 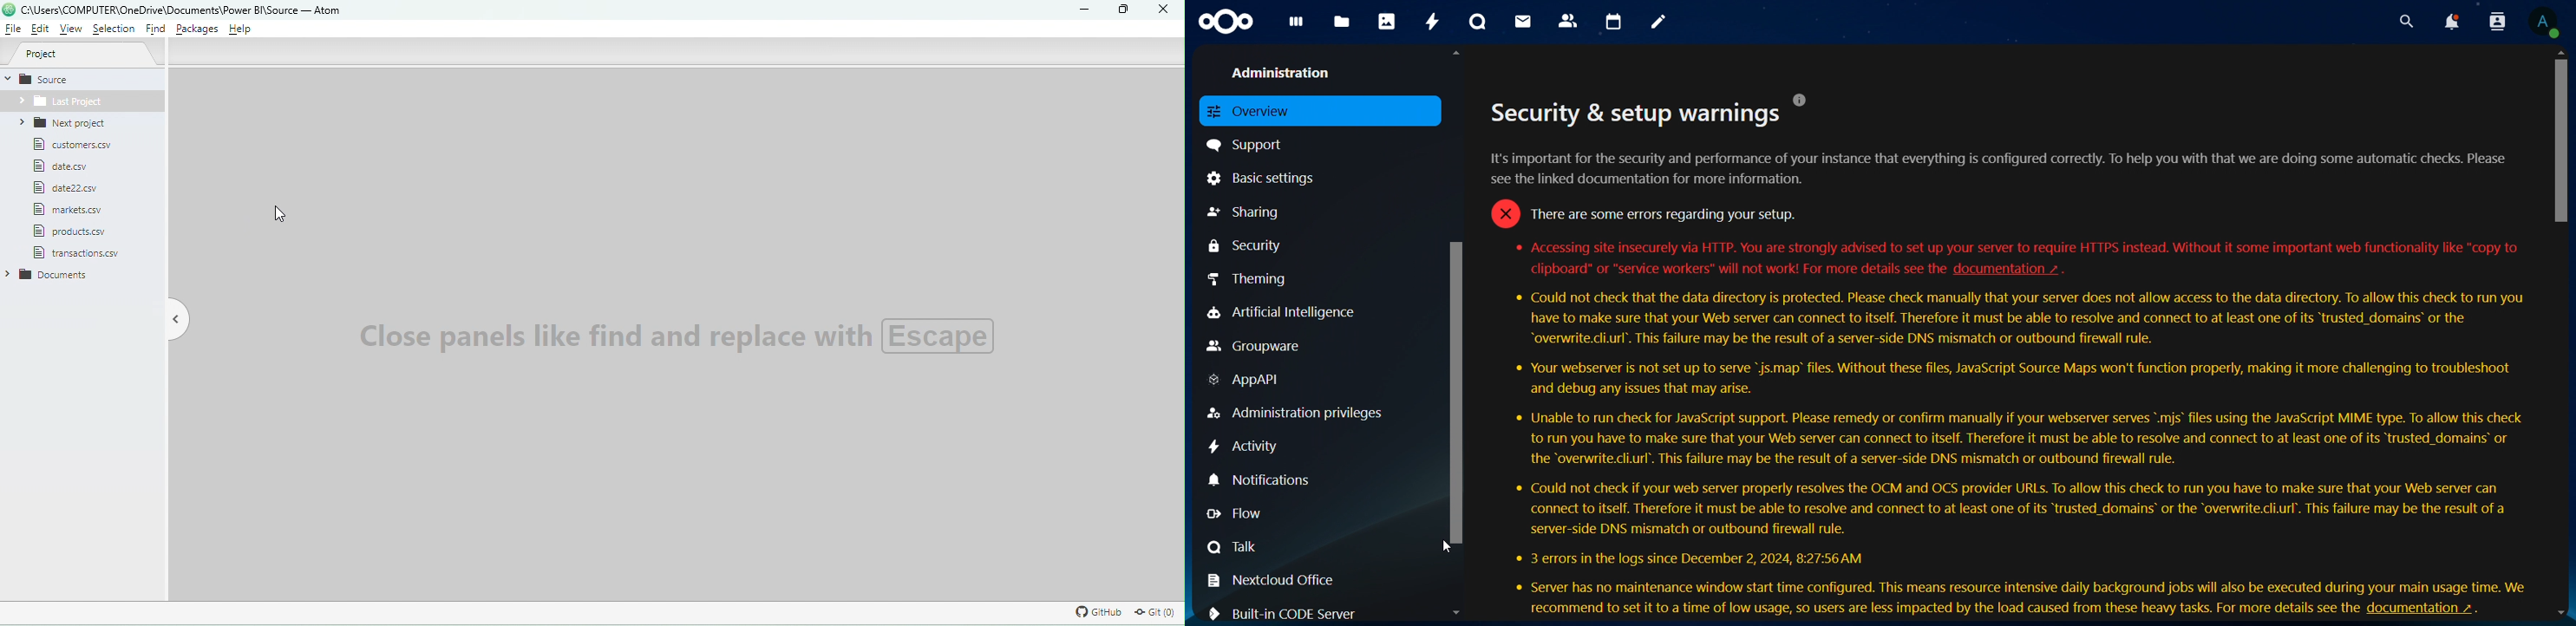 What do you see at coordinates (1246, 212) in the screenshot?
I see `sharing` at bounding box center [1246, 212].